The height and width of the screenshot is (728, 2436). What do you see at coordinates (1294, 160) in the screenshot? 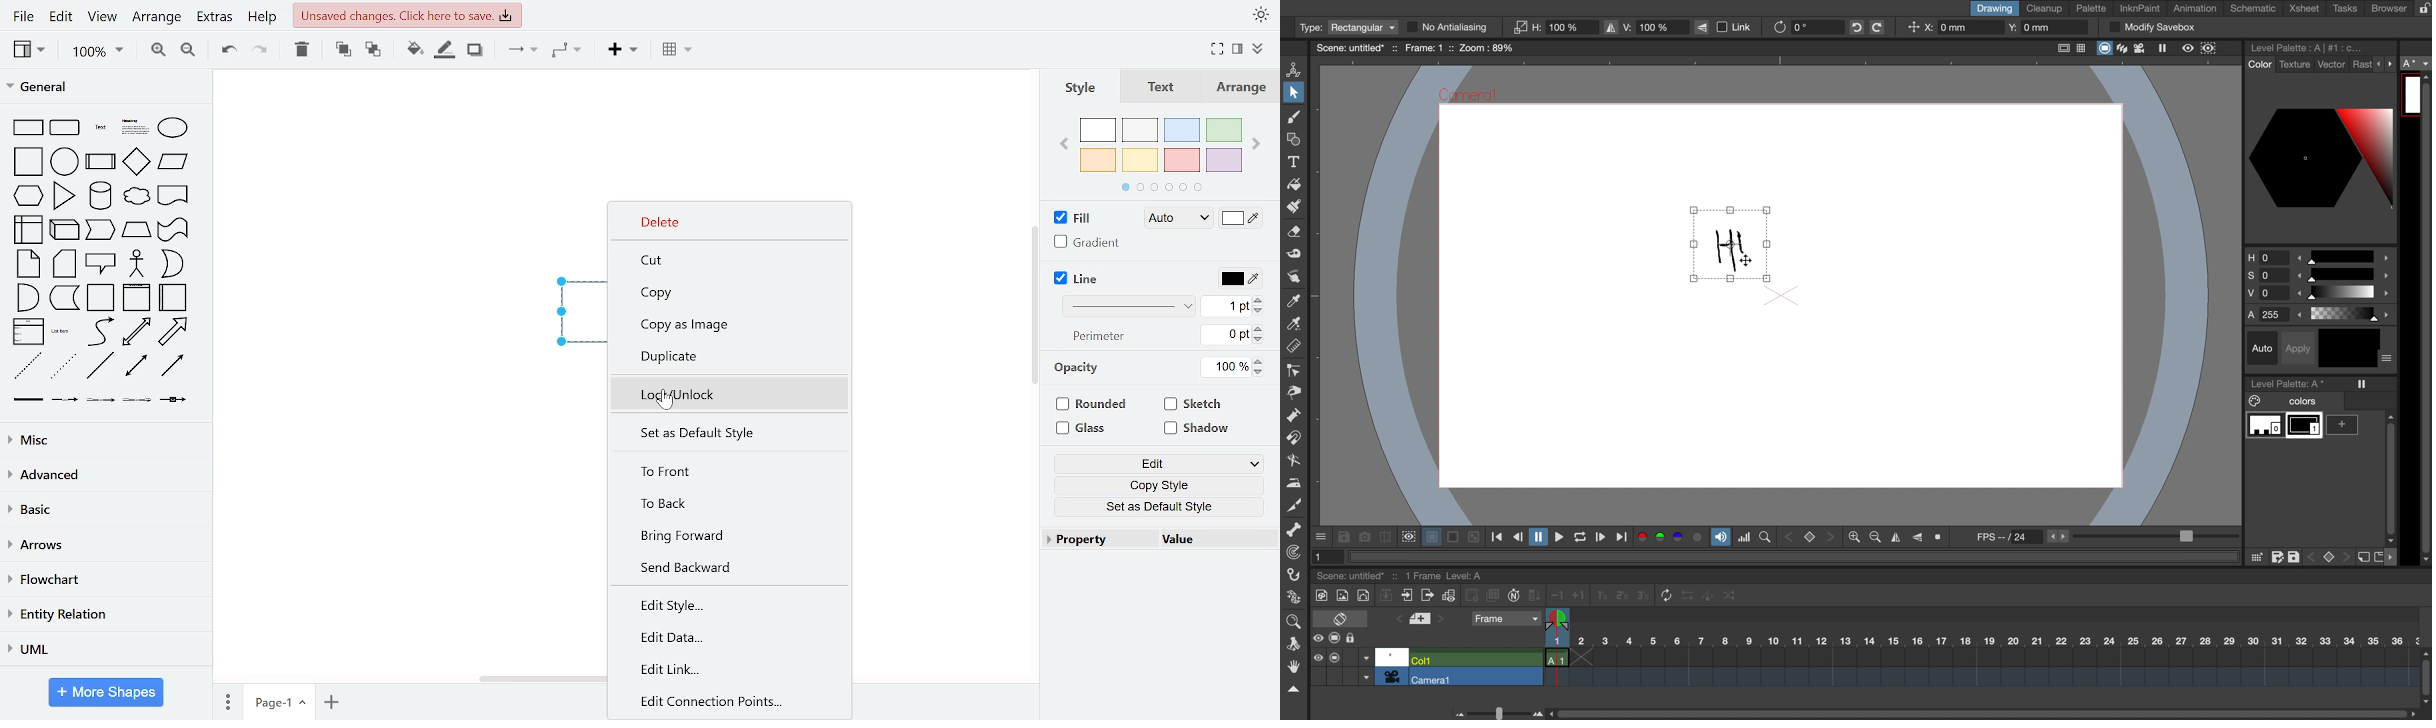
I see `type tool` at bounding box center [1294, 160].